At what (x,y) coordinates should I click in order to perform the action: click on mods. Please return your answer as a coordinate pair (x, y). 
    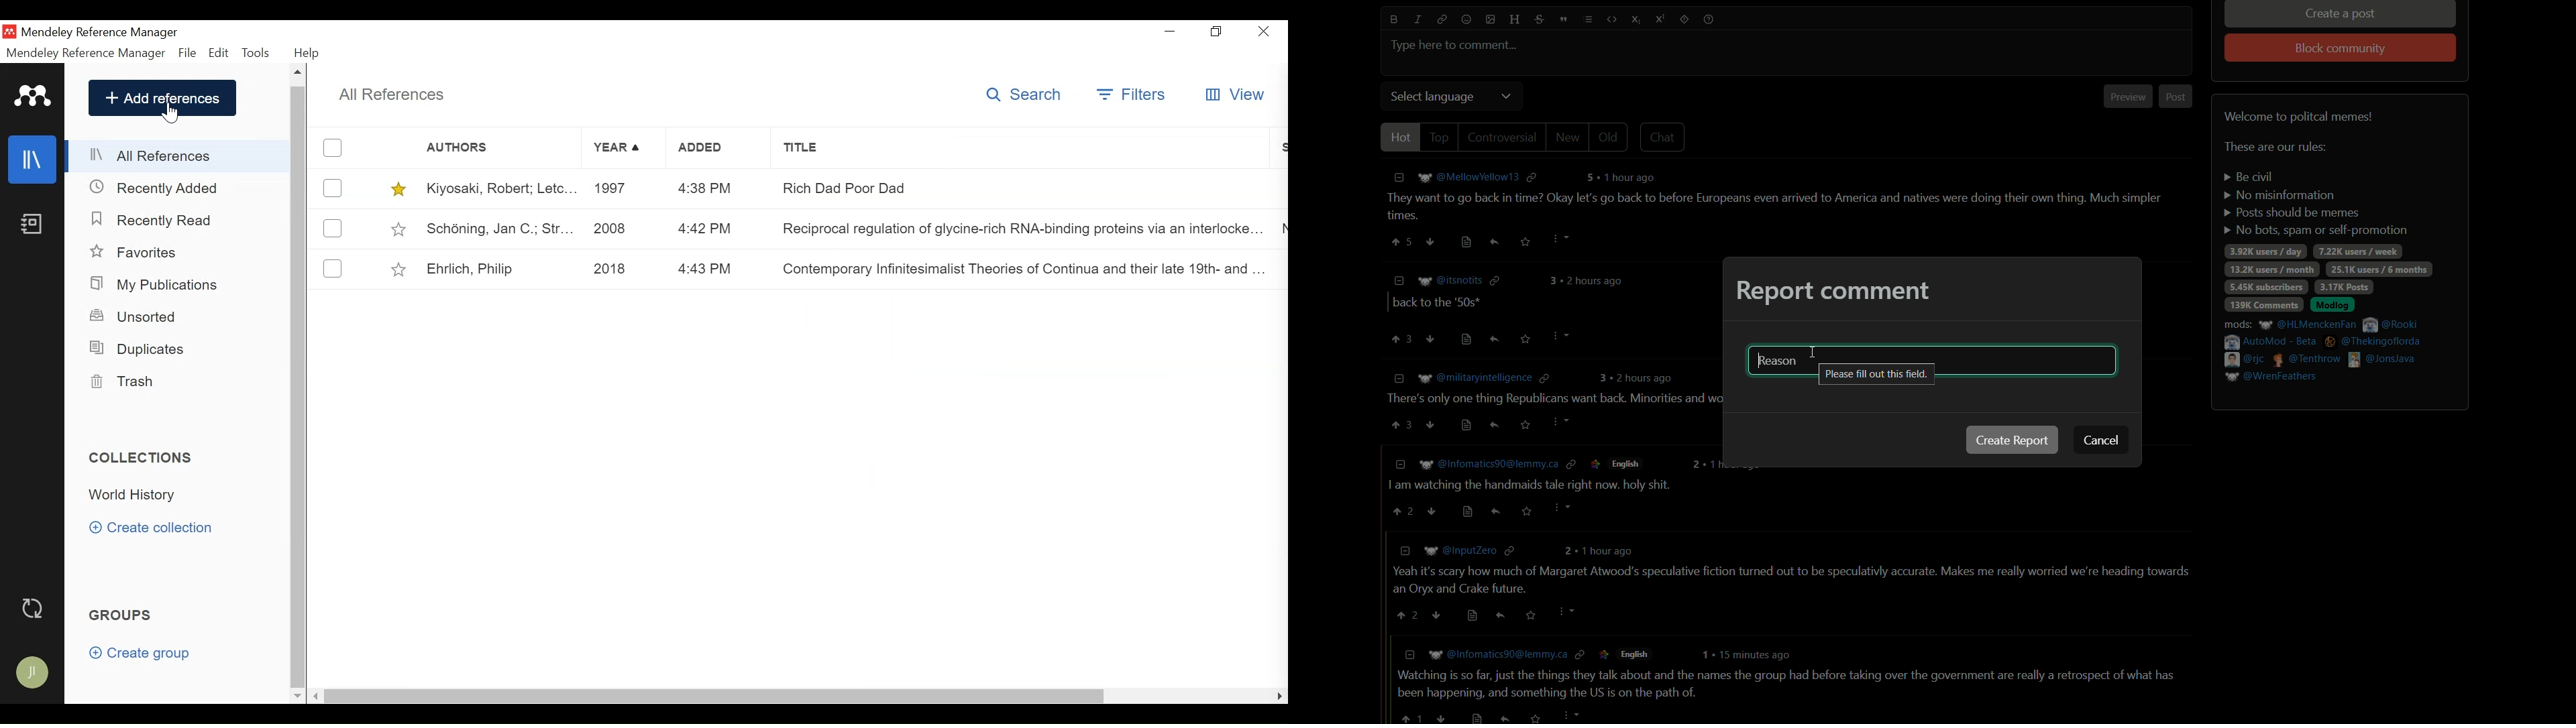
    Looking at the image, I should click on (2325, 350).